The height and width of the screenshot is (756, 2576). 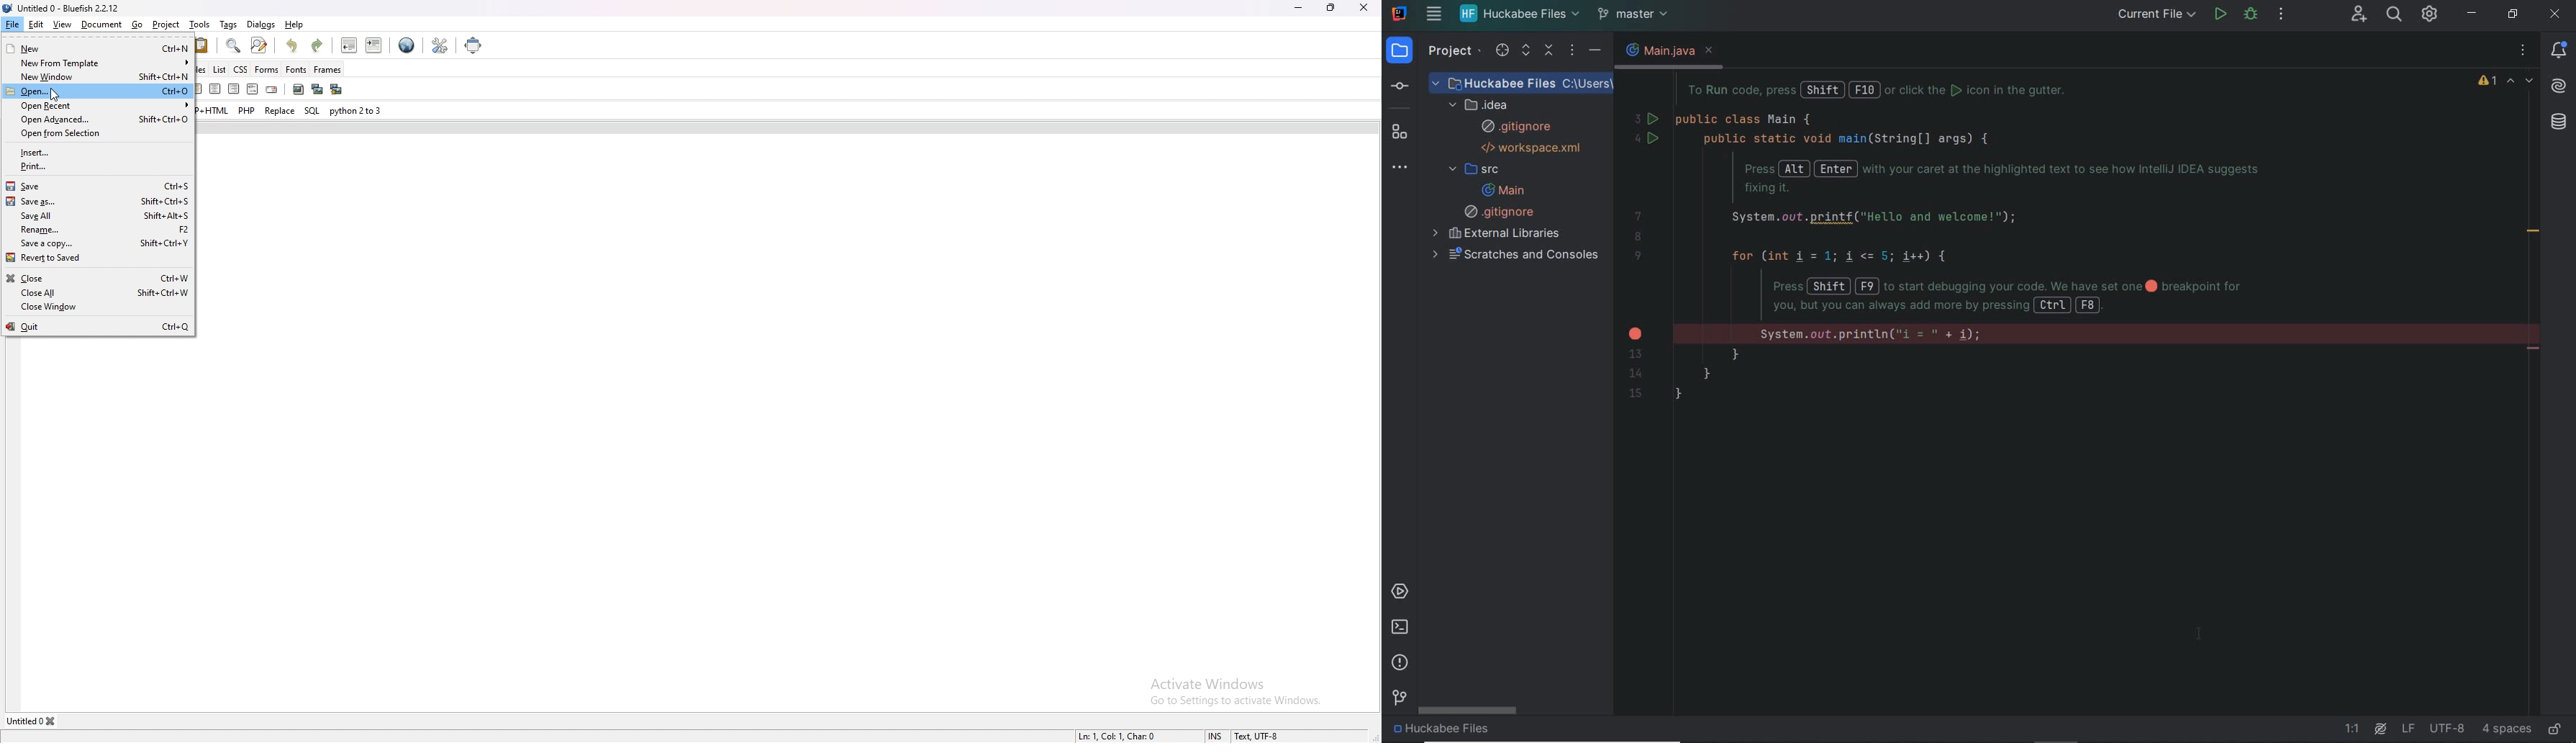 I want to click on debug, so click(x=2251, y=16).